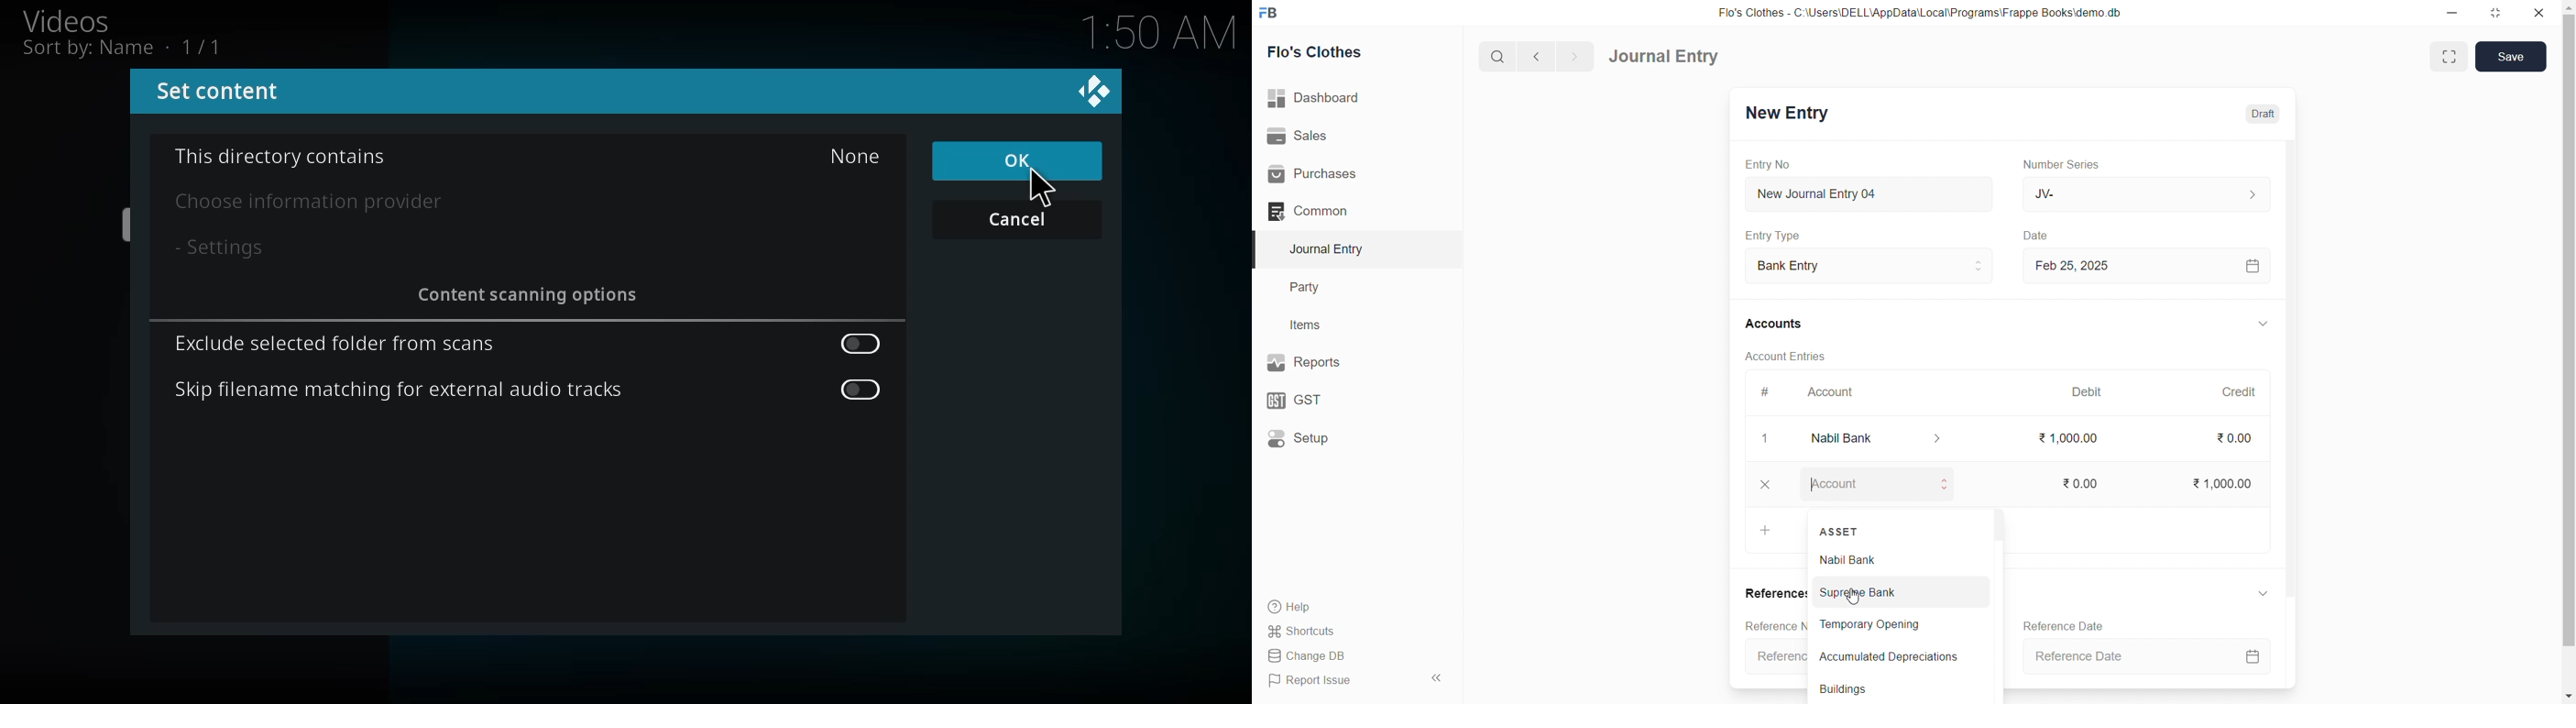  What do you see at coordinates (337, 346) in the screenshot?
I see `exclude selected folder from scans` at bounding box center [337, 346].